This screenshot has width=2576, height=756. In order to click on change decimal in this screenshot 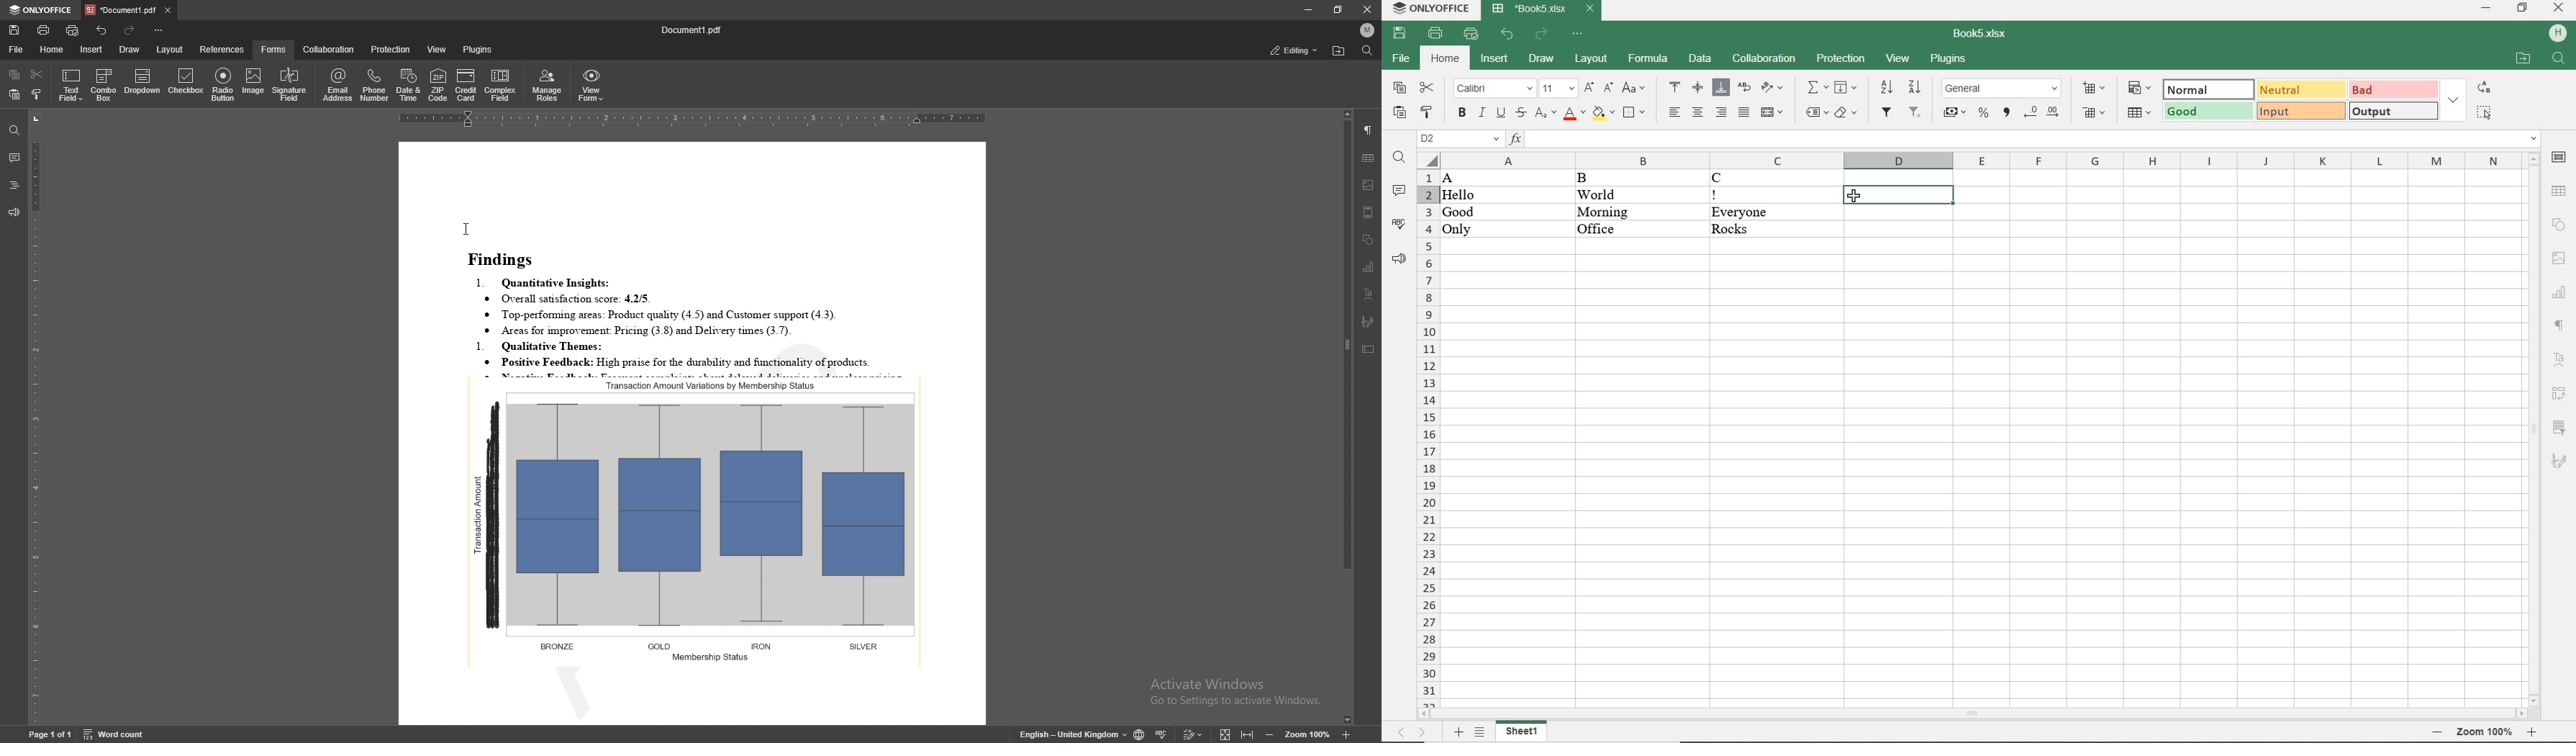, I will do `click(2044, 112)`.